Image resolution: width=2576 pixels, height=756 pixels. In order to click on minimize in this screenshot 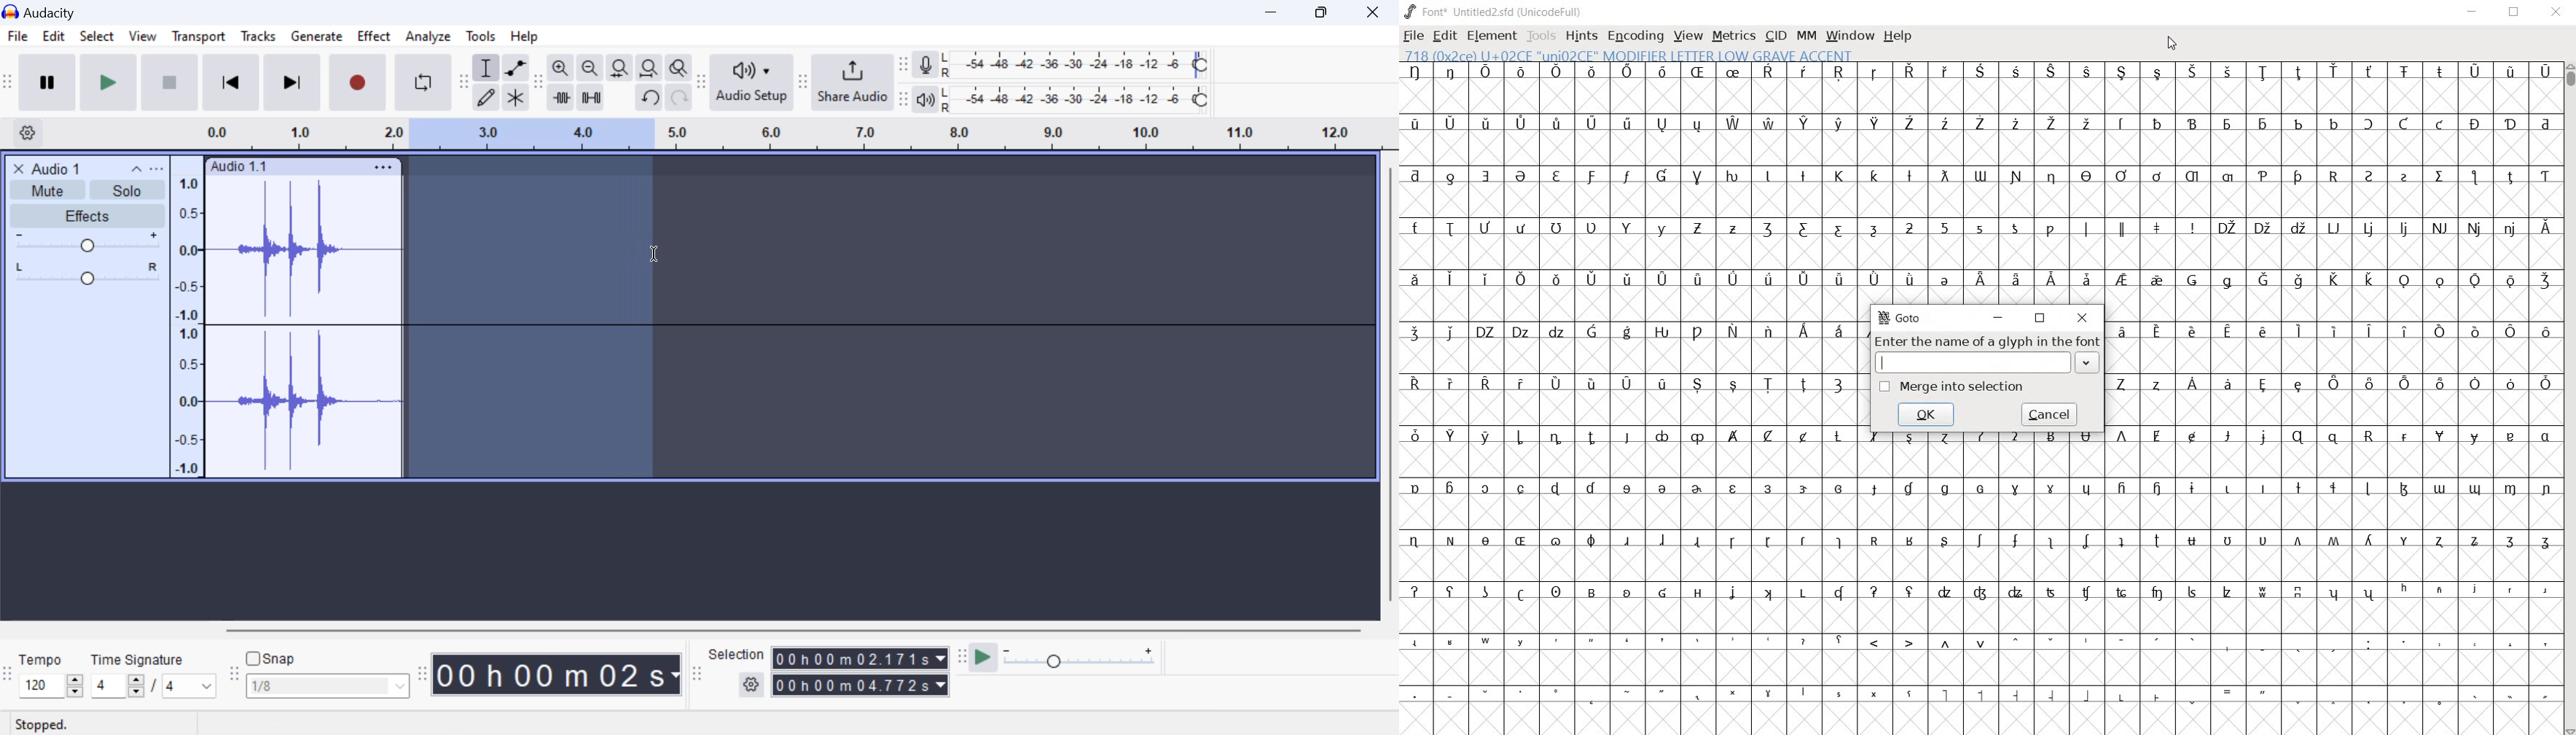, I will do `click(2473, 12)`.